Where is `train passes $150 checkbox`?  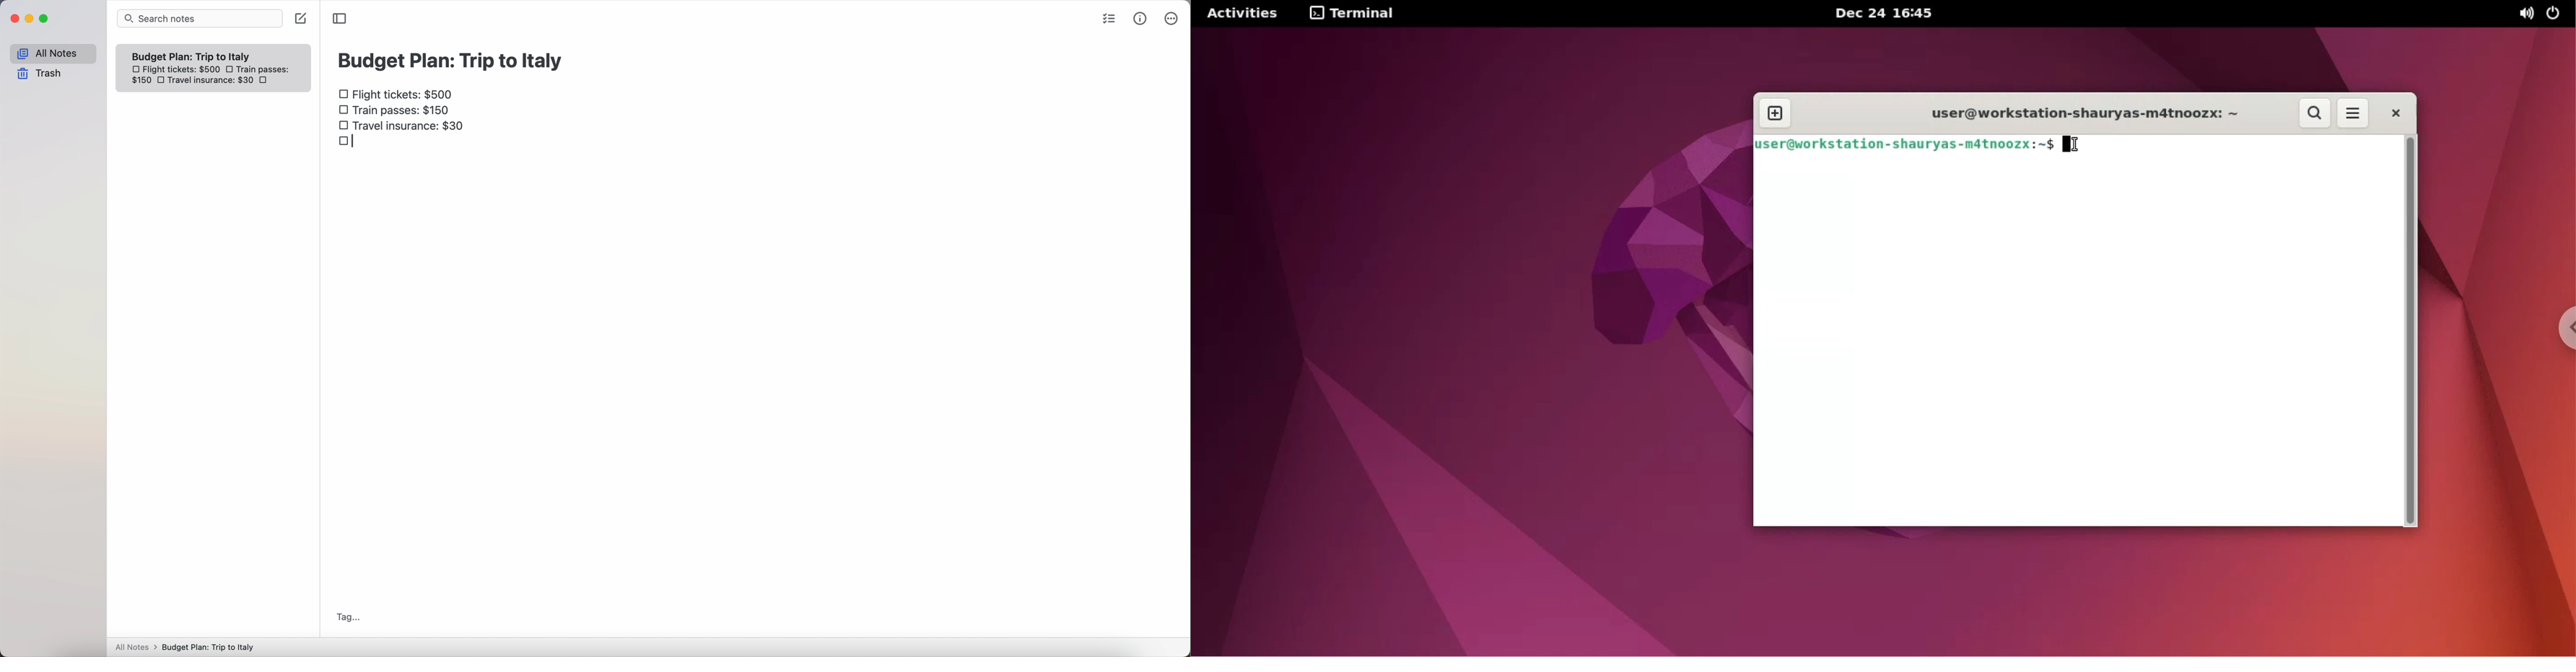
train passes $150 checkbox is located at coordinates (395, 112).